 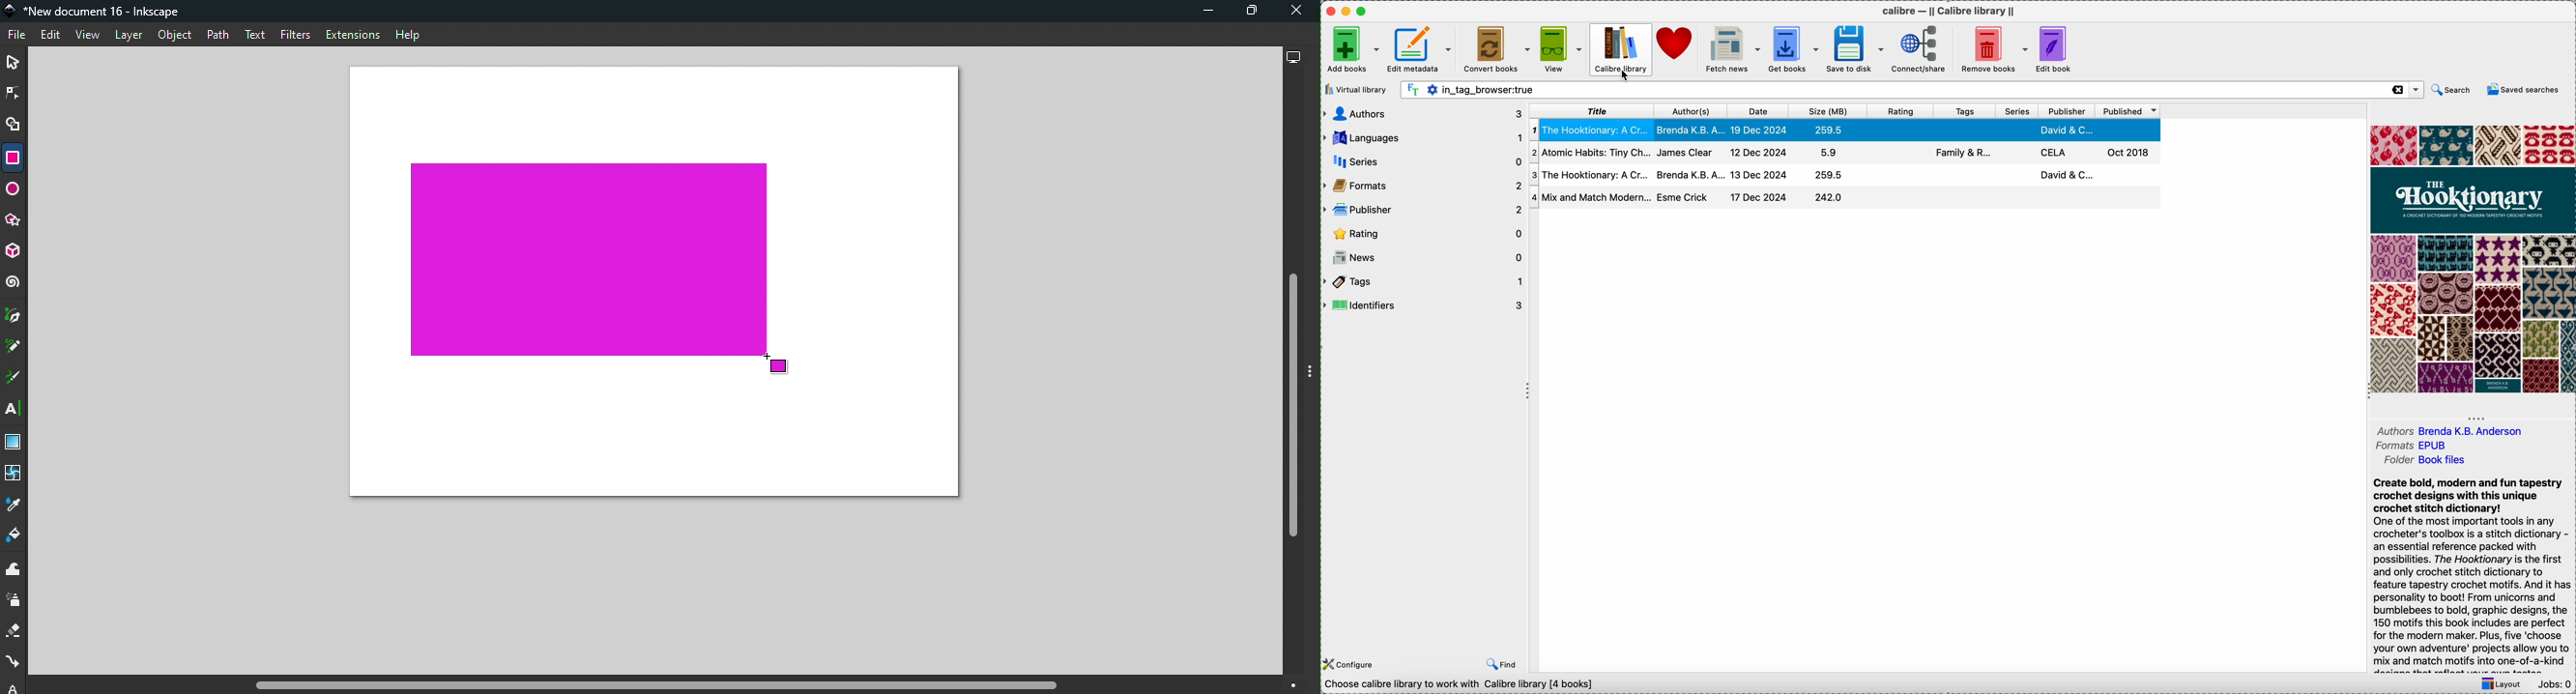 What do you see at coordinates (1497, 49) in the screenshot?
I see `convert books` at bounding box center [1497, 49].